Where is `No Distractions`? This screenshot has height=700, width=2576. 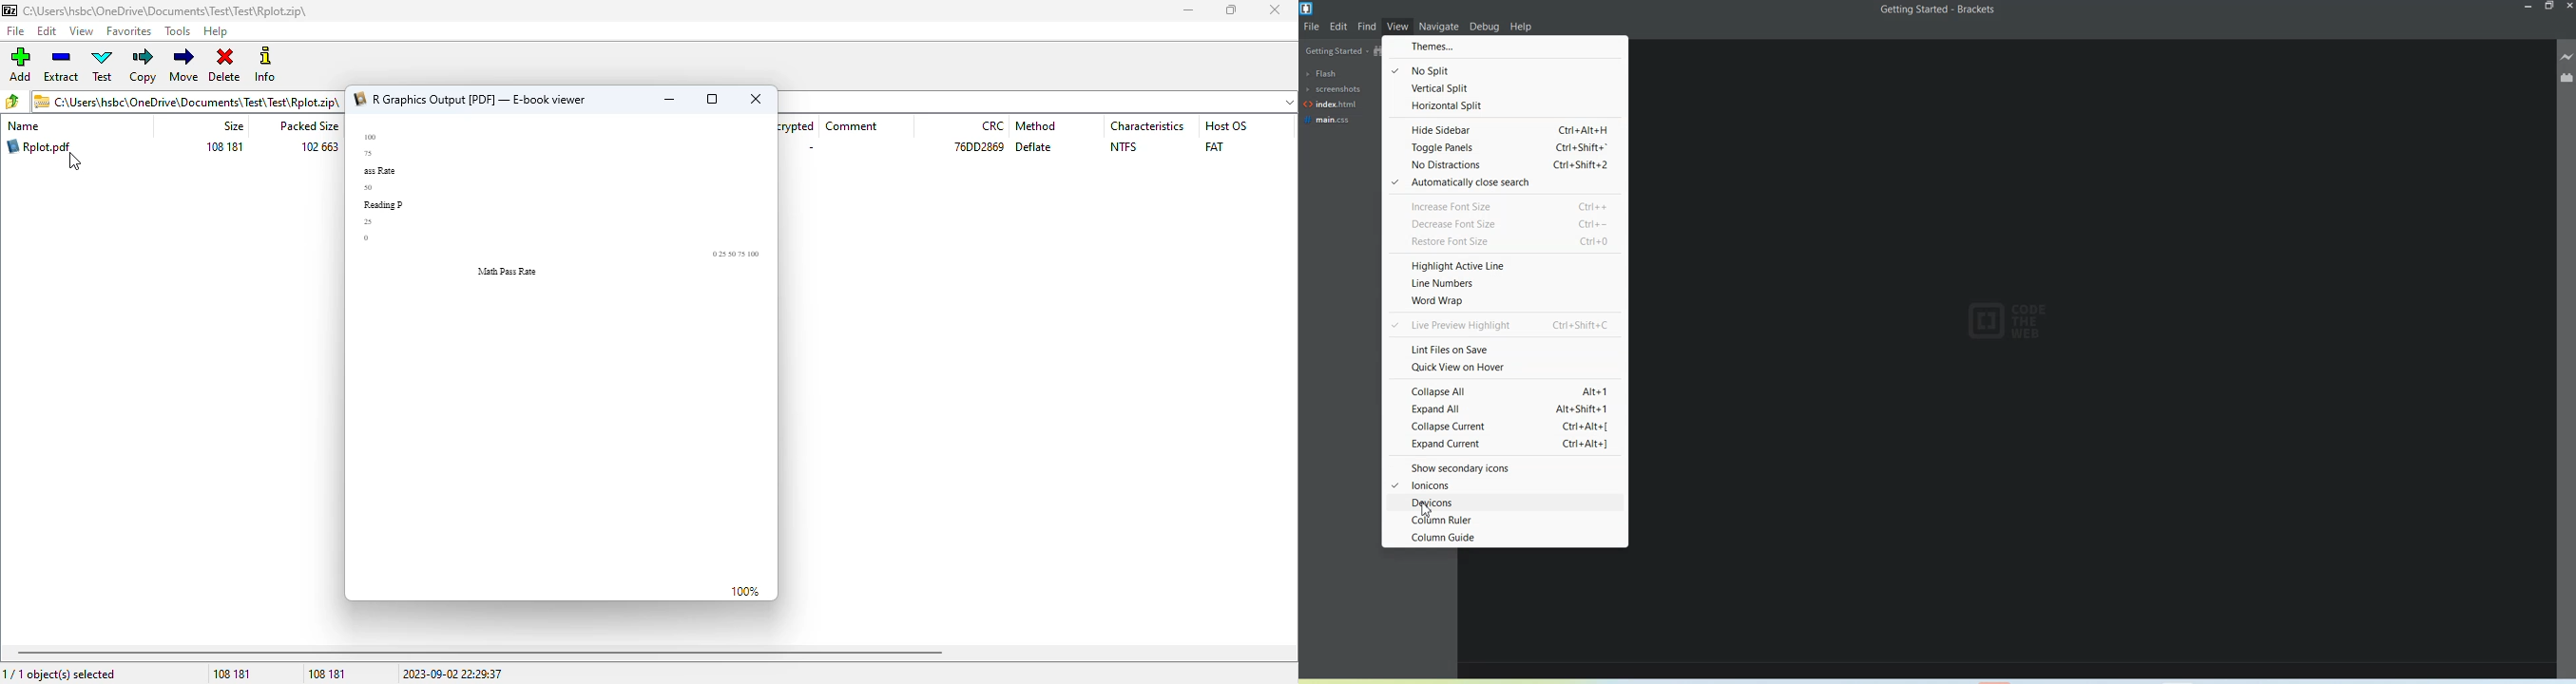
No Distractions is located at coordinates (1504, 165).